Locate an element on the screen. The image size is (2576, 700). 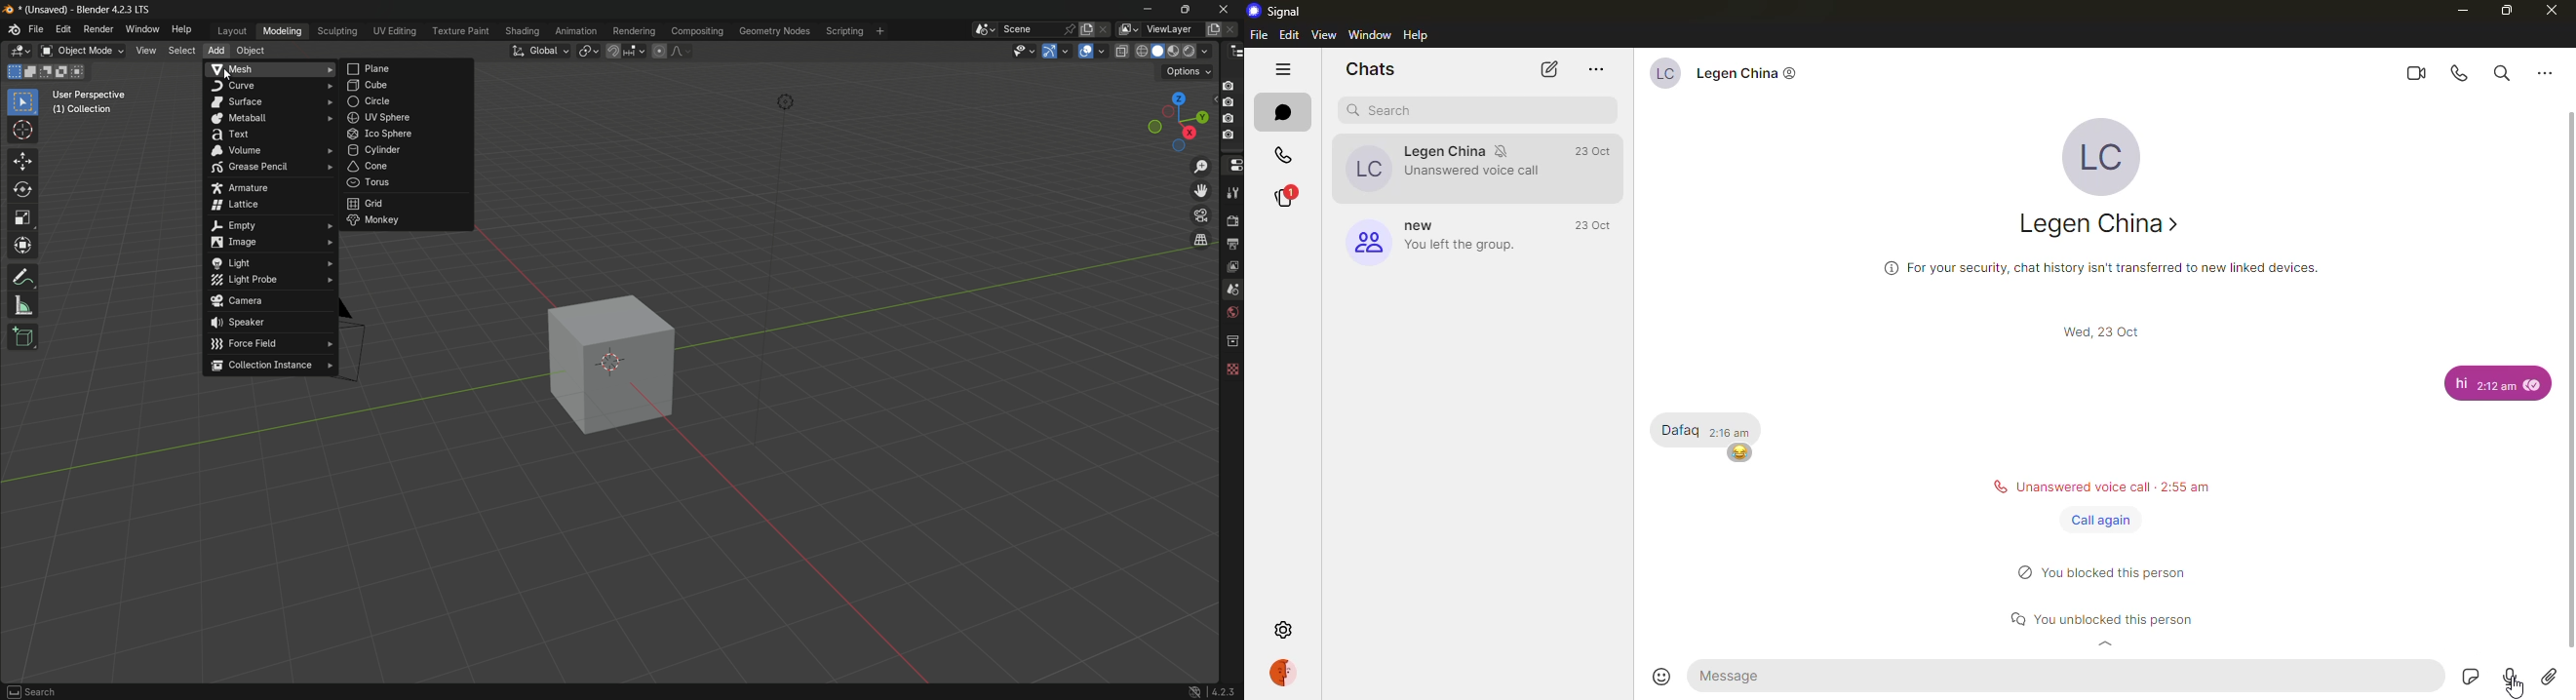
output is located at coordinates (1232, 242).